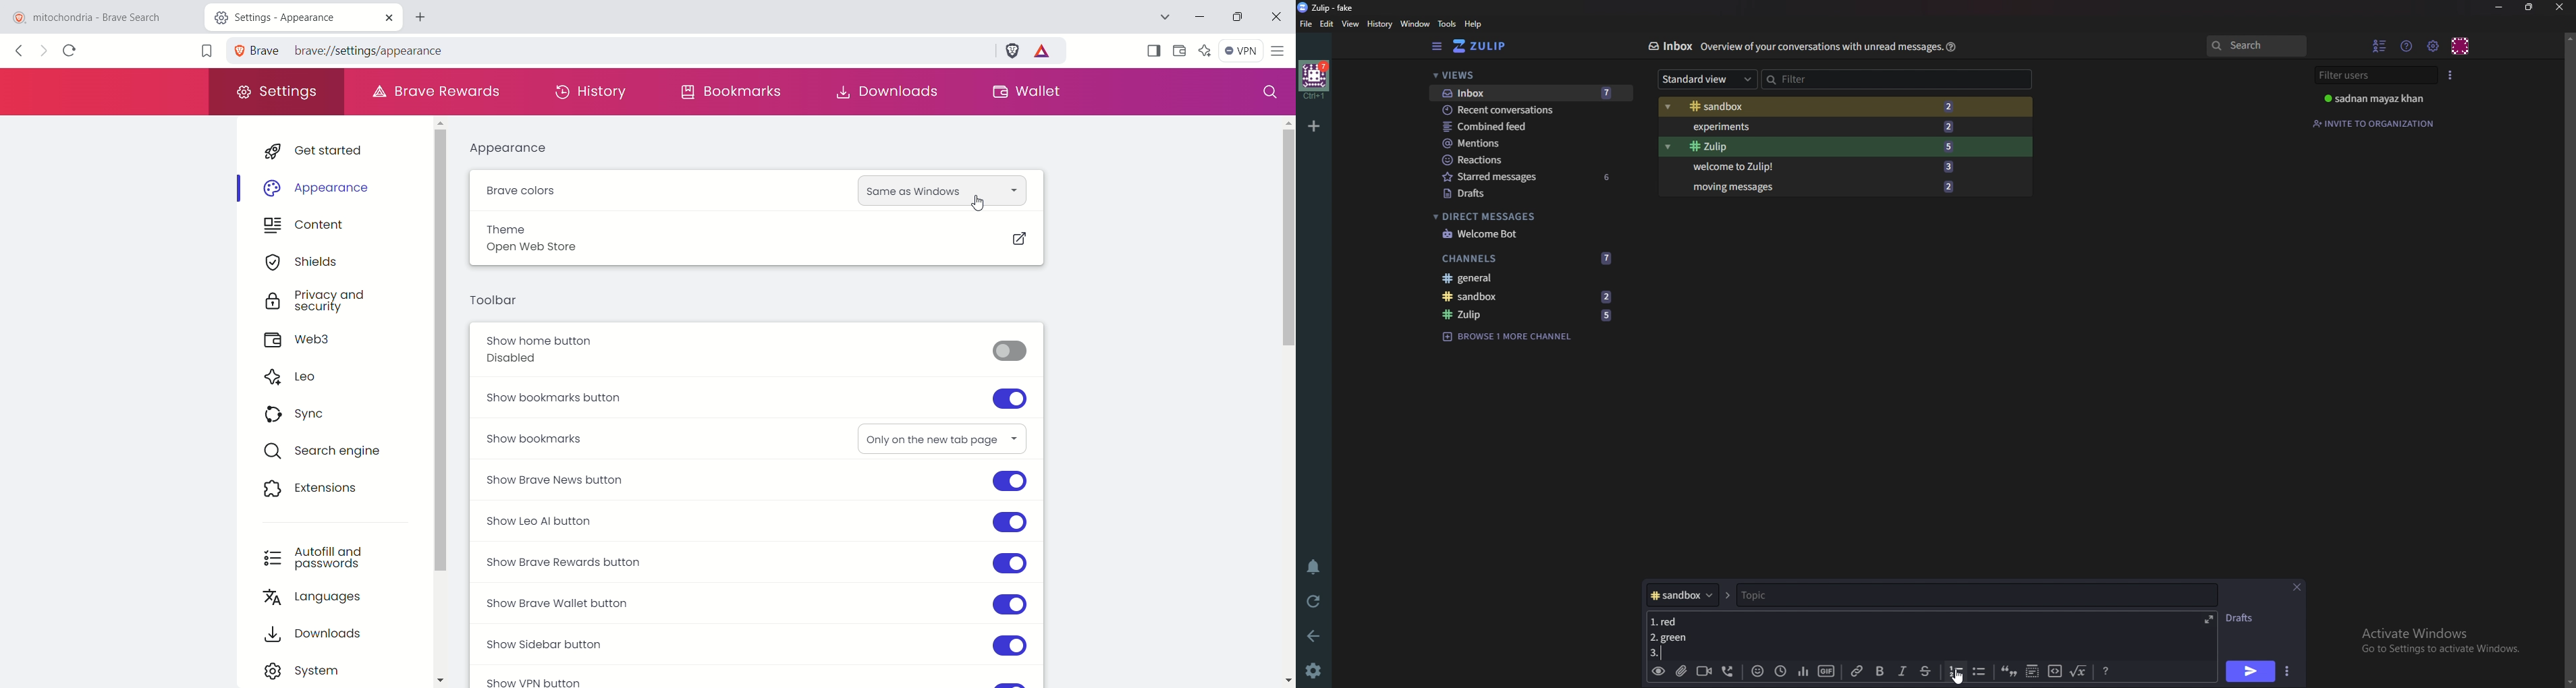 This screenshot has height=700, width=2576. I want to click on Settings, so click(258, 16).